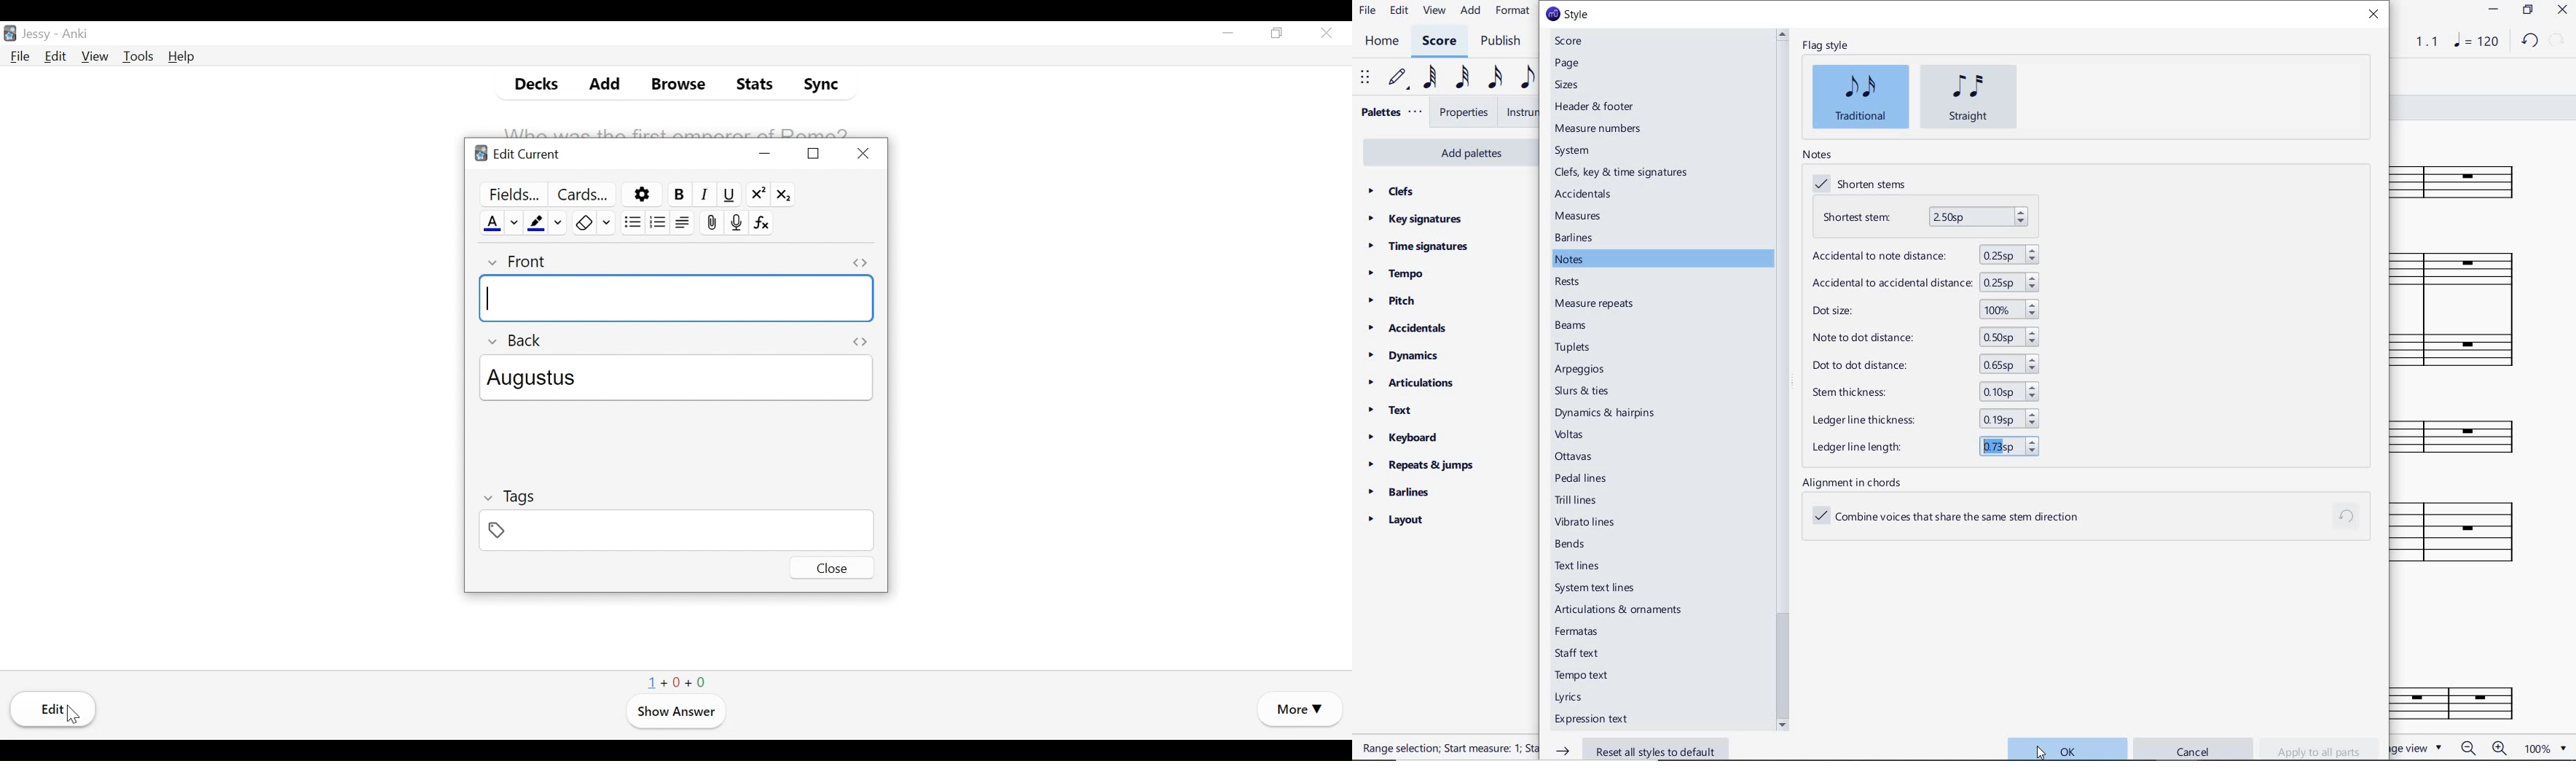 The height and width of the screenshot is (784, 2576). I want to click on shorten stems, so click(1864, 185).